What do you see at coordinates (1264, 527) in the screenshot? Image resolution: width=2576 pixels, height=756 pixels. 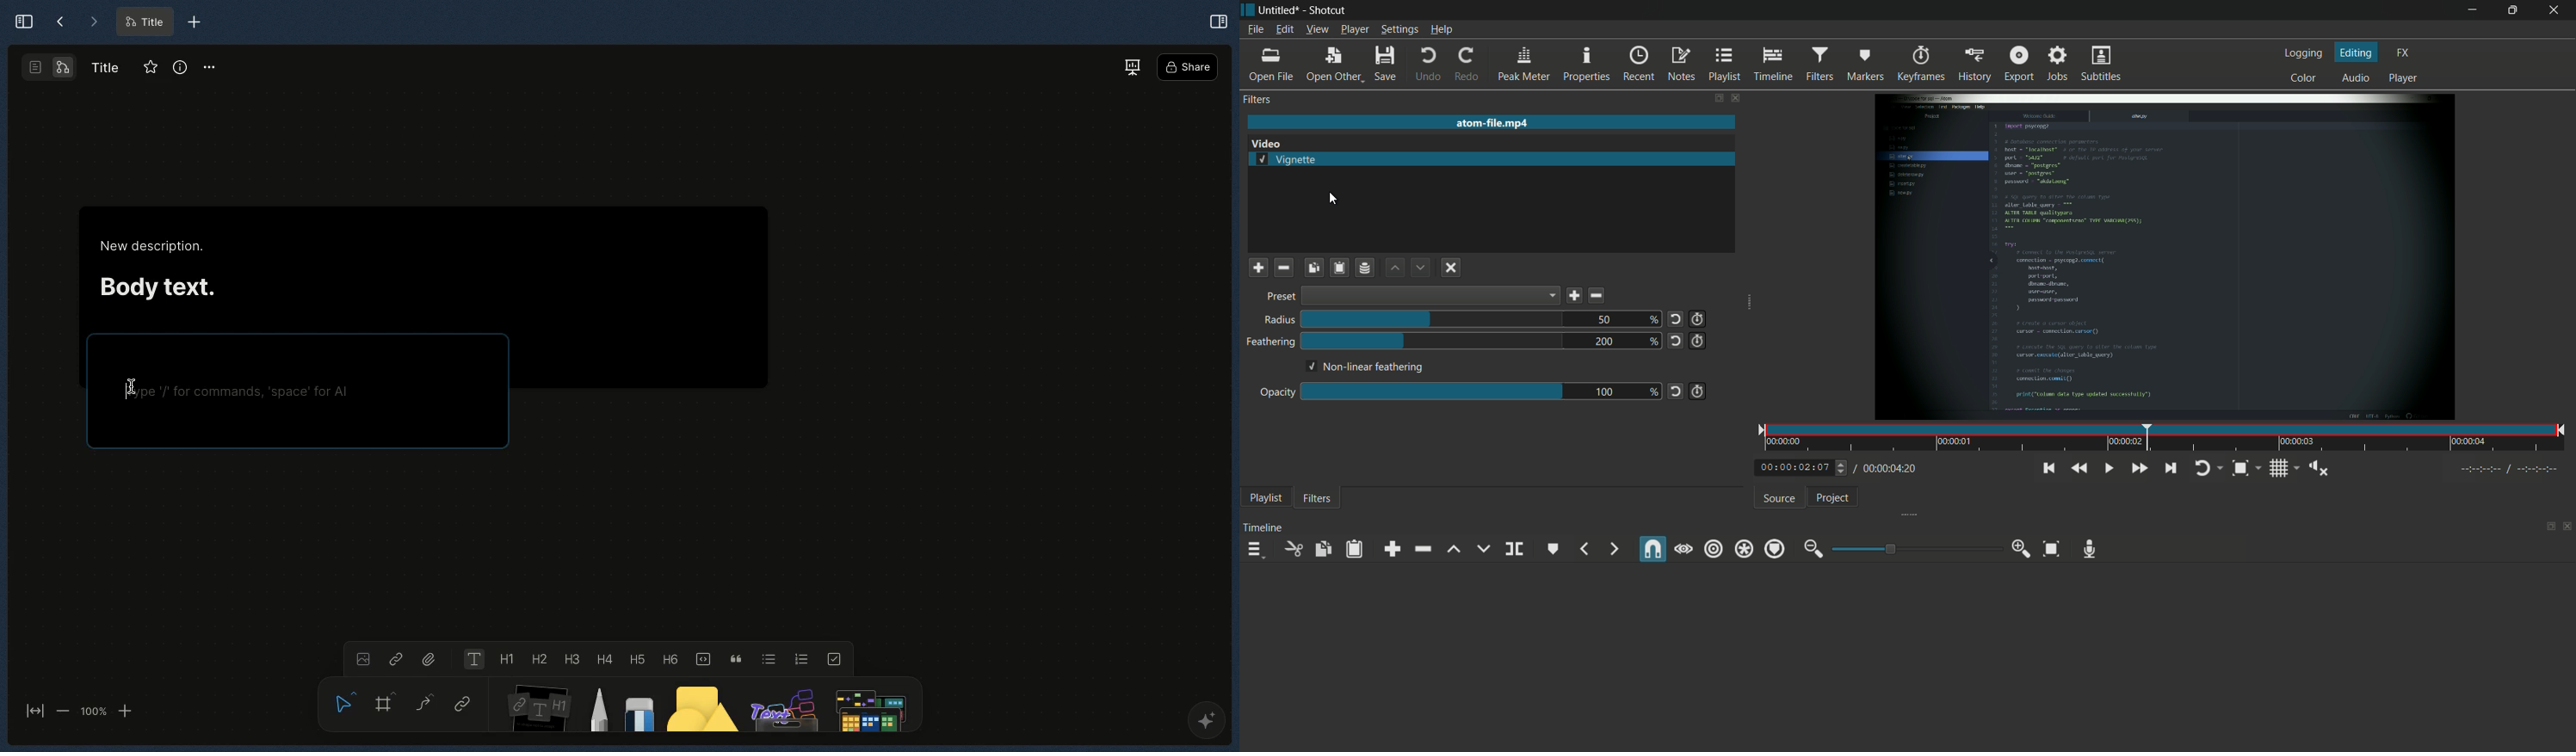 I see `Timeline` at bounding box center [1264, 527].